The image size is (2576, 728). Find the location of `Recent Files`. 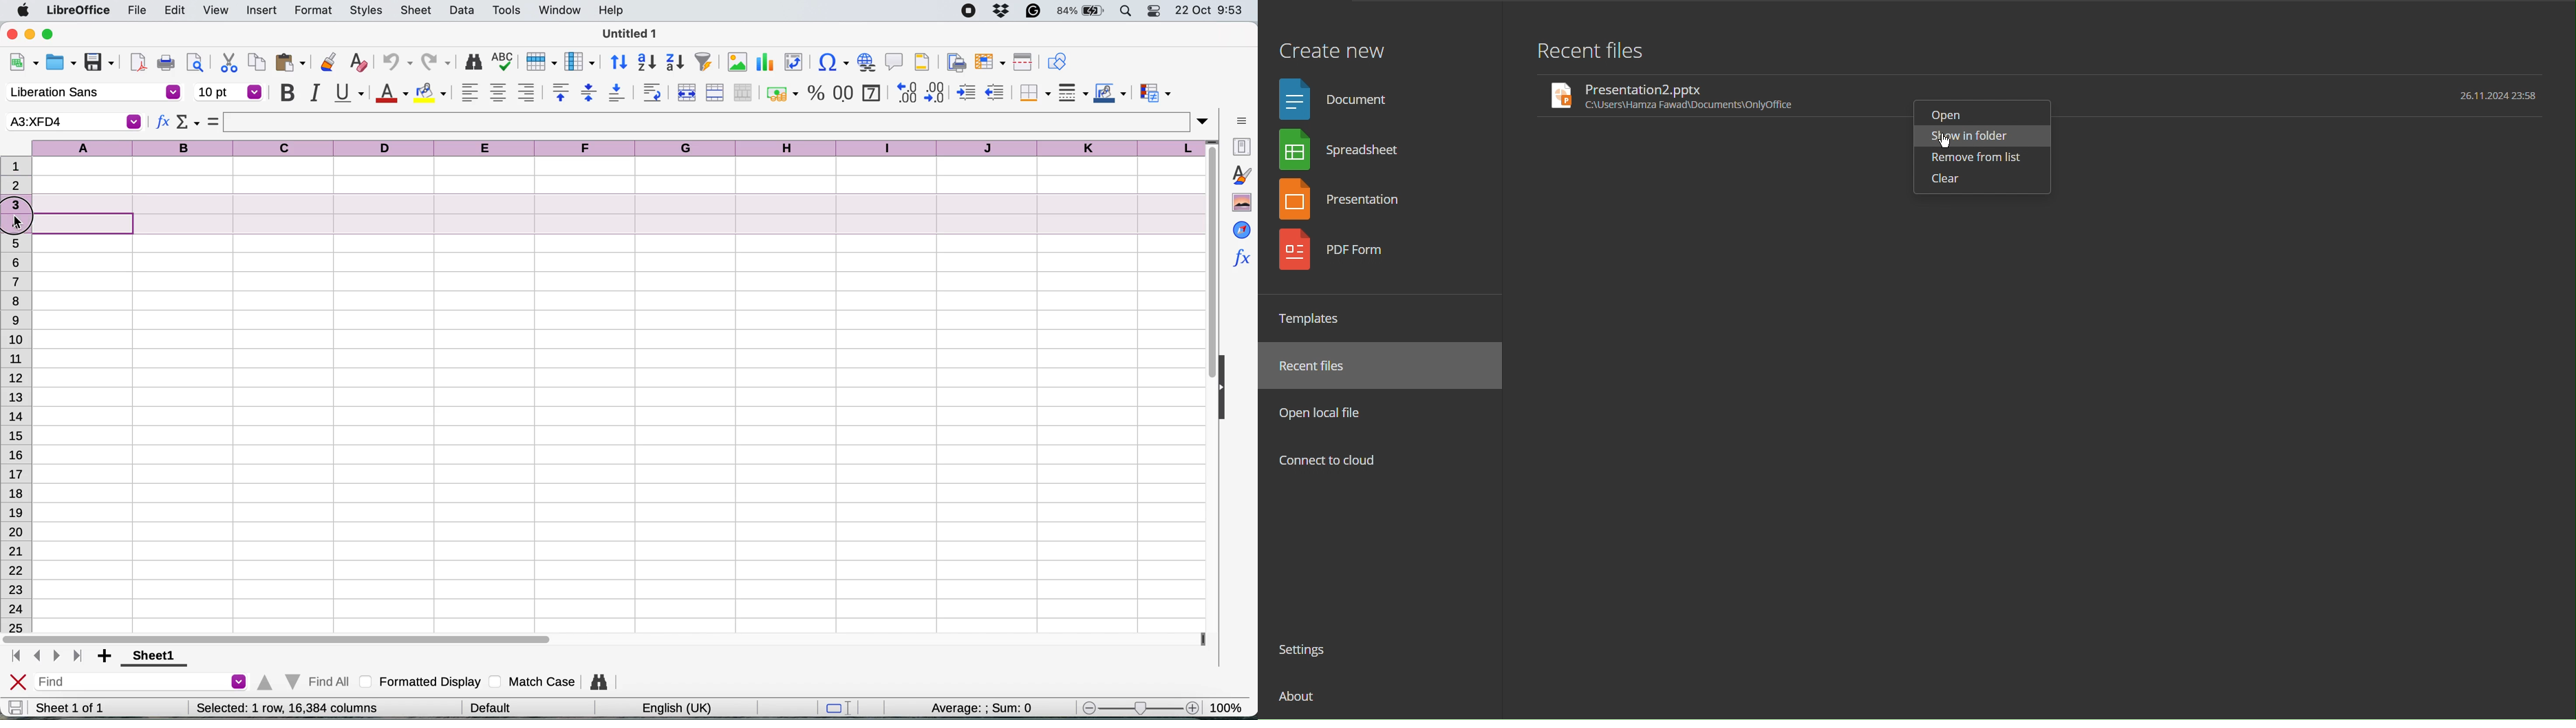

Recent Files is located at coordinates (1590, 49).